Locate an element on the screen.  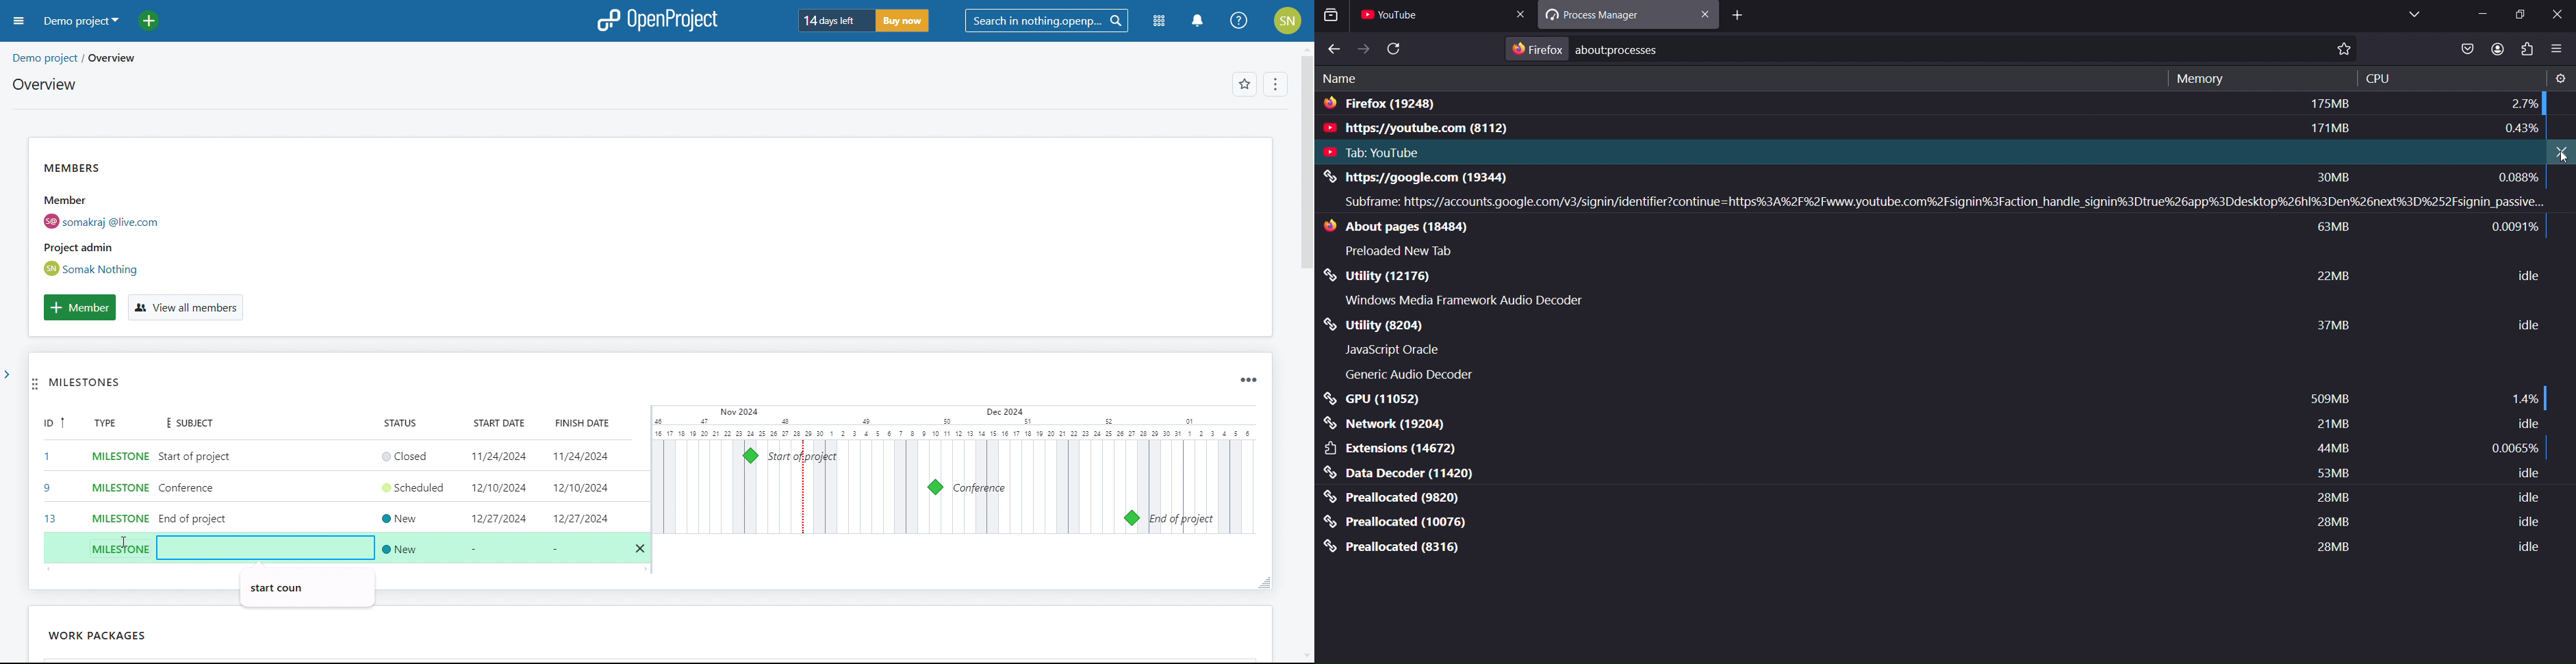
new tab is located at coordinates (1734, 16).